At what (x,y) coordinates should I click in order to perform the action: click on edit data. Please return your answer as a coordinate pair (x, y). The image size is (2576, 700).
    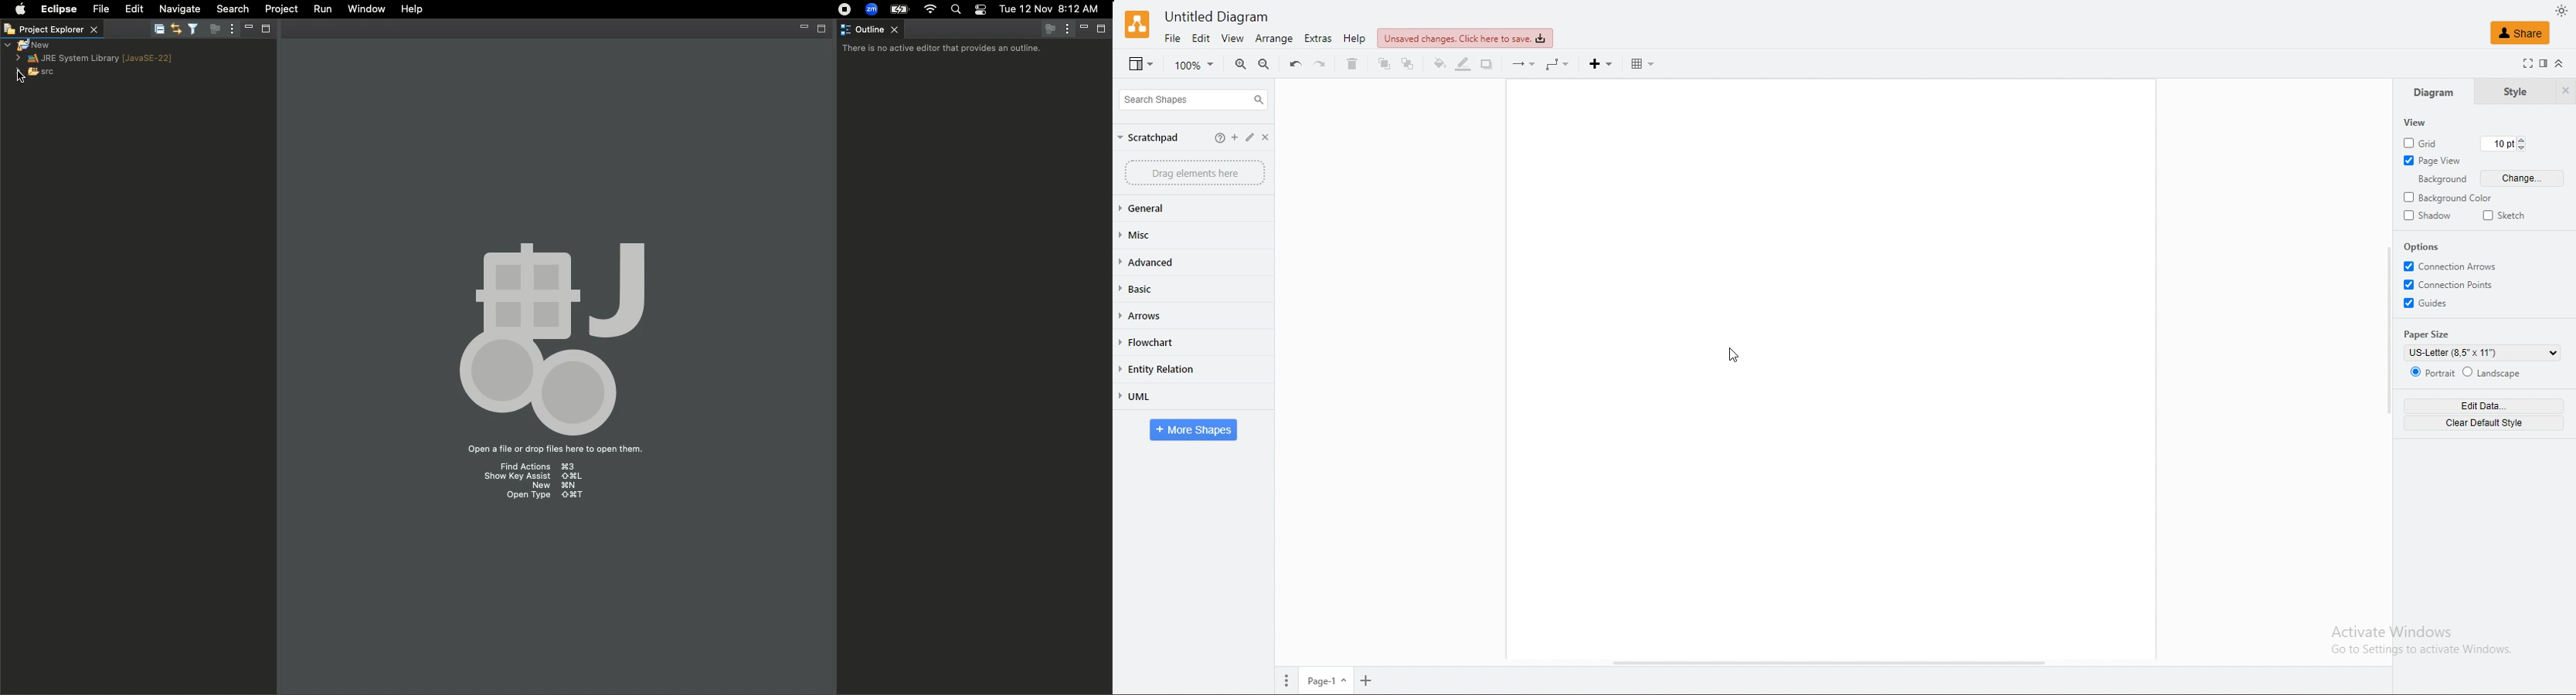
    Looking at the image, I should click on (2486, 405).